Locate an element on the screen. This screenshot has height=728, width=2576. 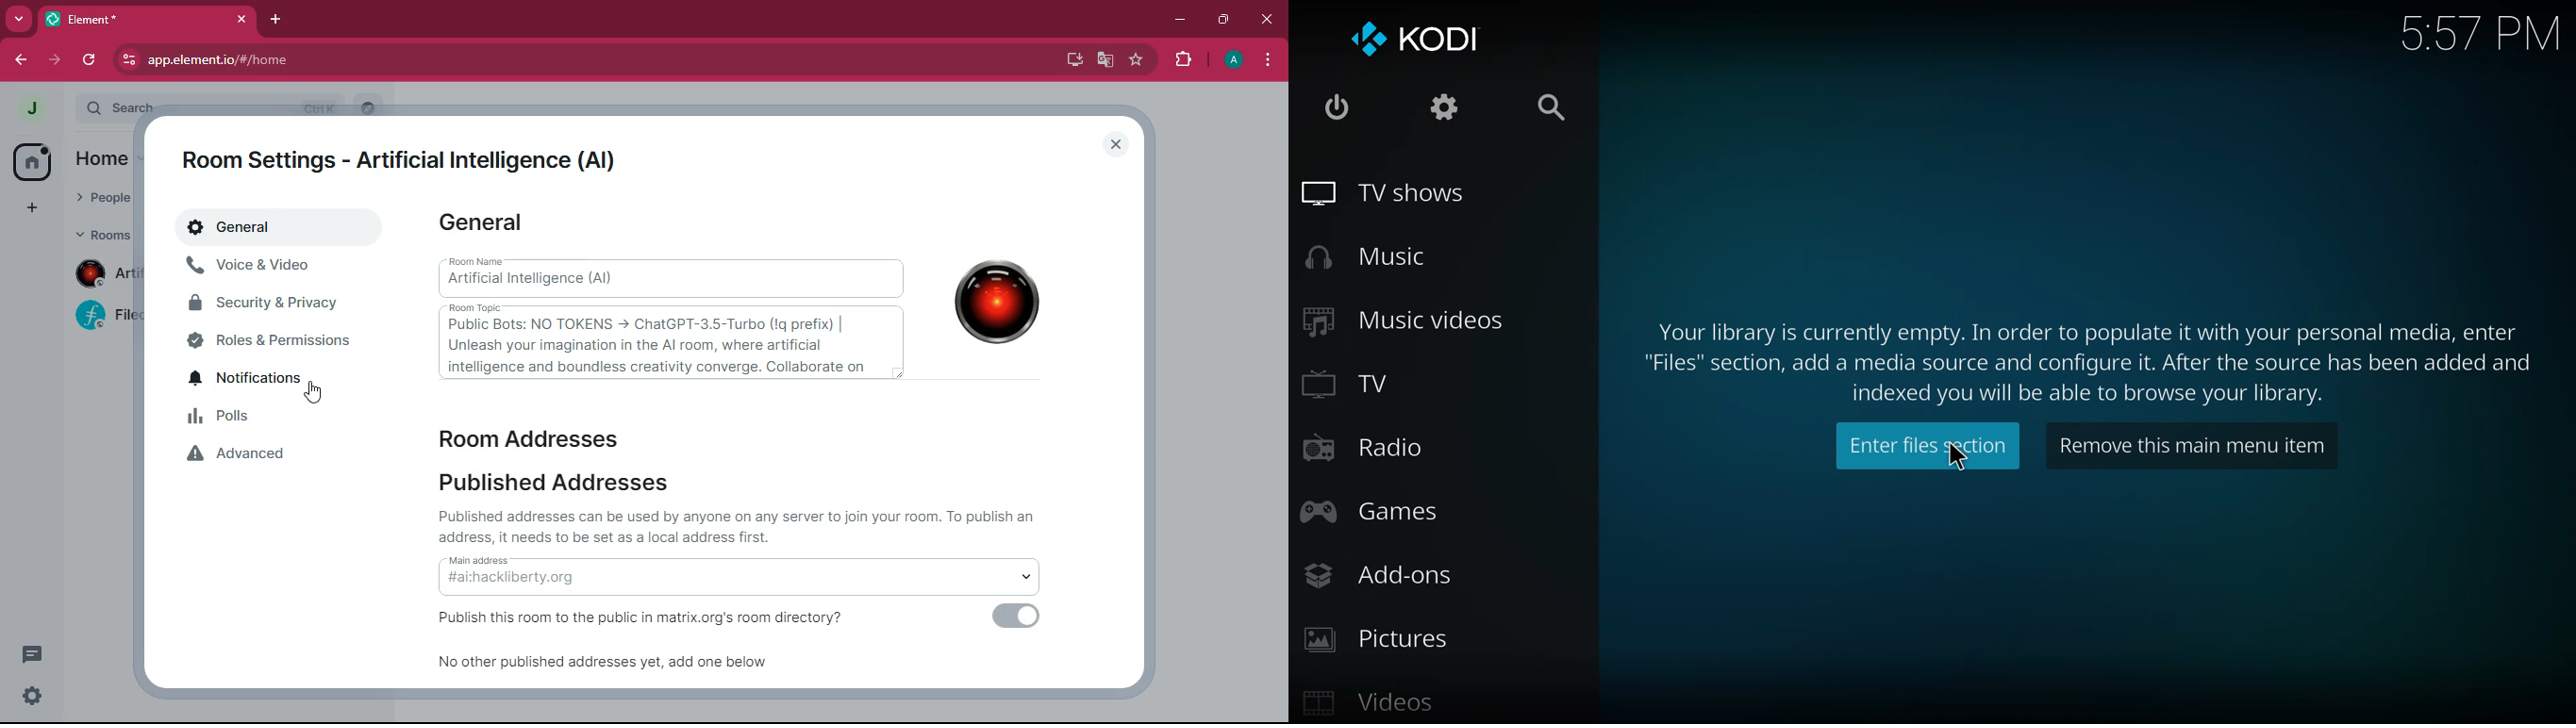
menu is located at coordinates (1267, 62).